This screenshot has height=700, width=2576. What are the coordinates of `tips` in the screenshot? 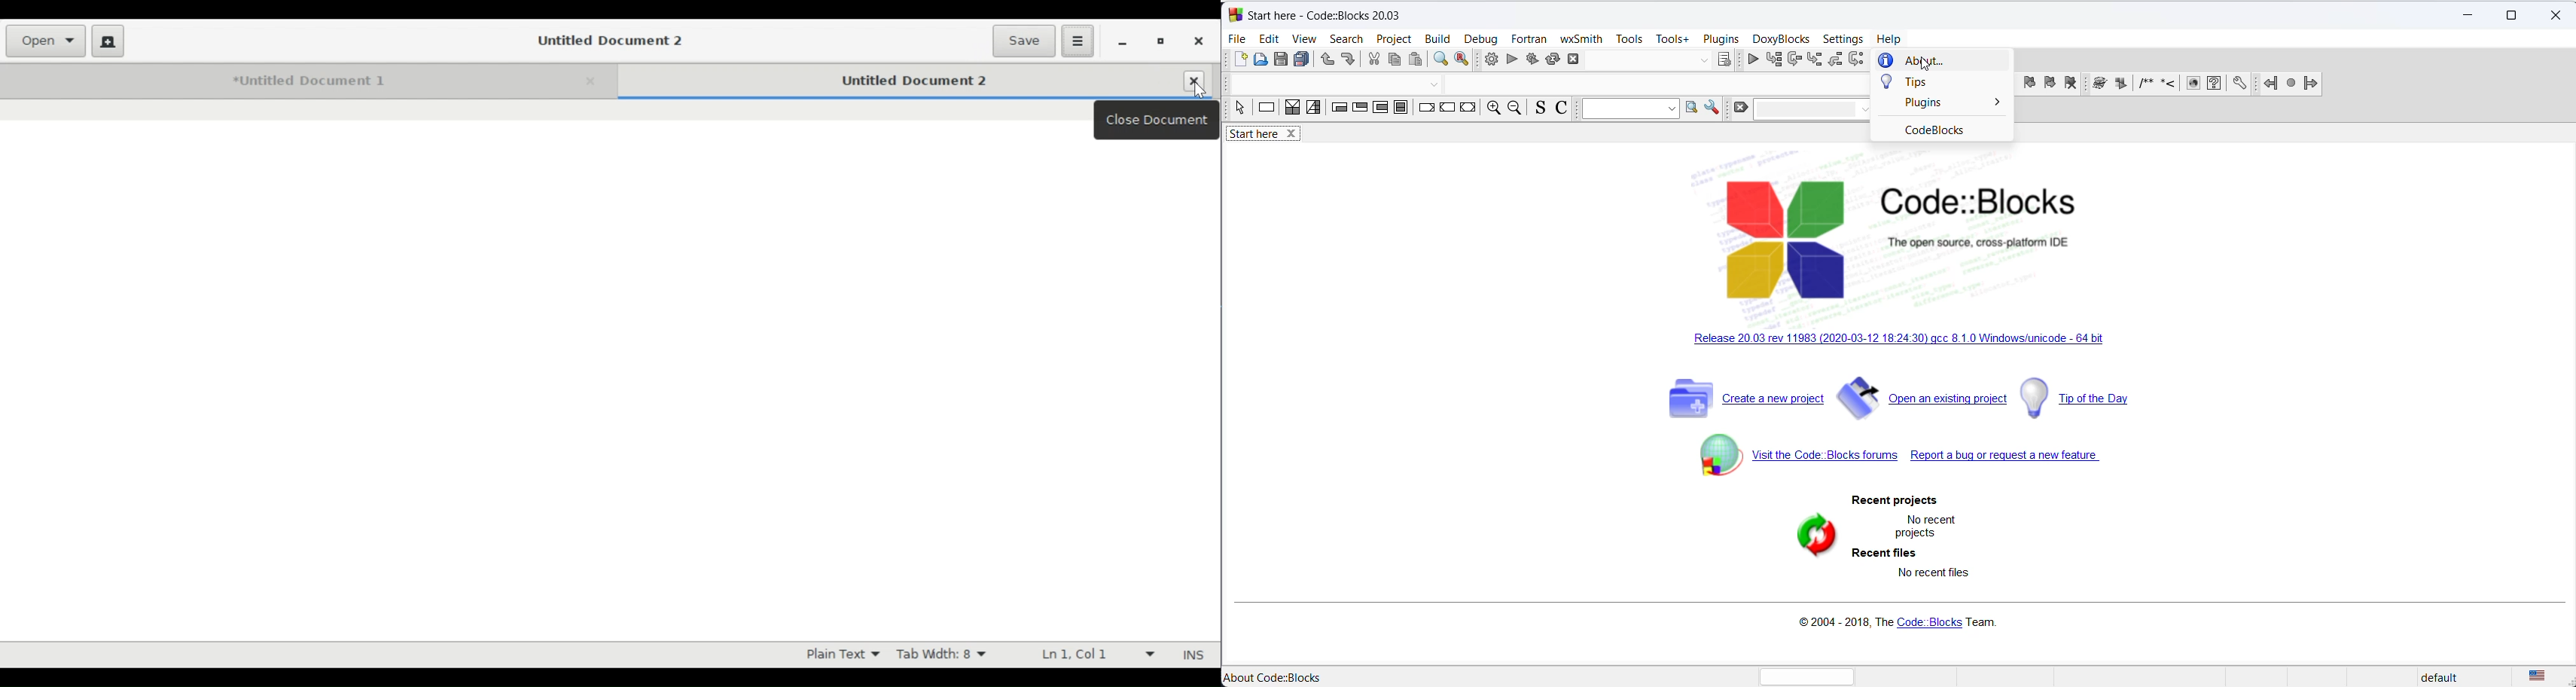 It's located at (1940, 84).